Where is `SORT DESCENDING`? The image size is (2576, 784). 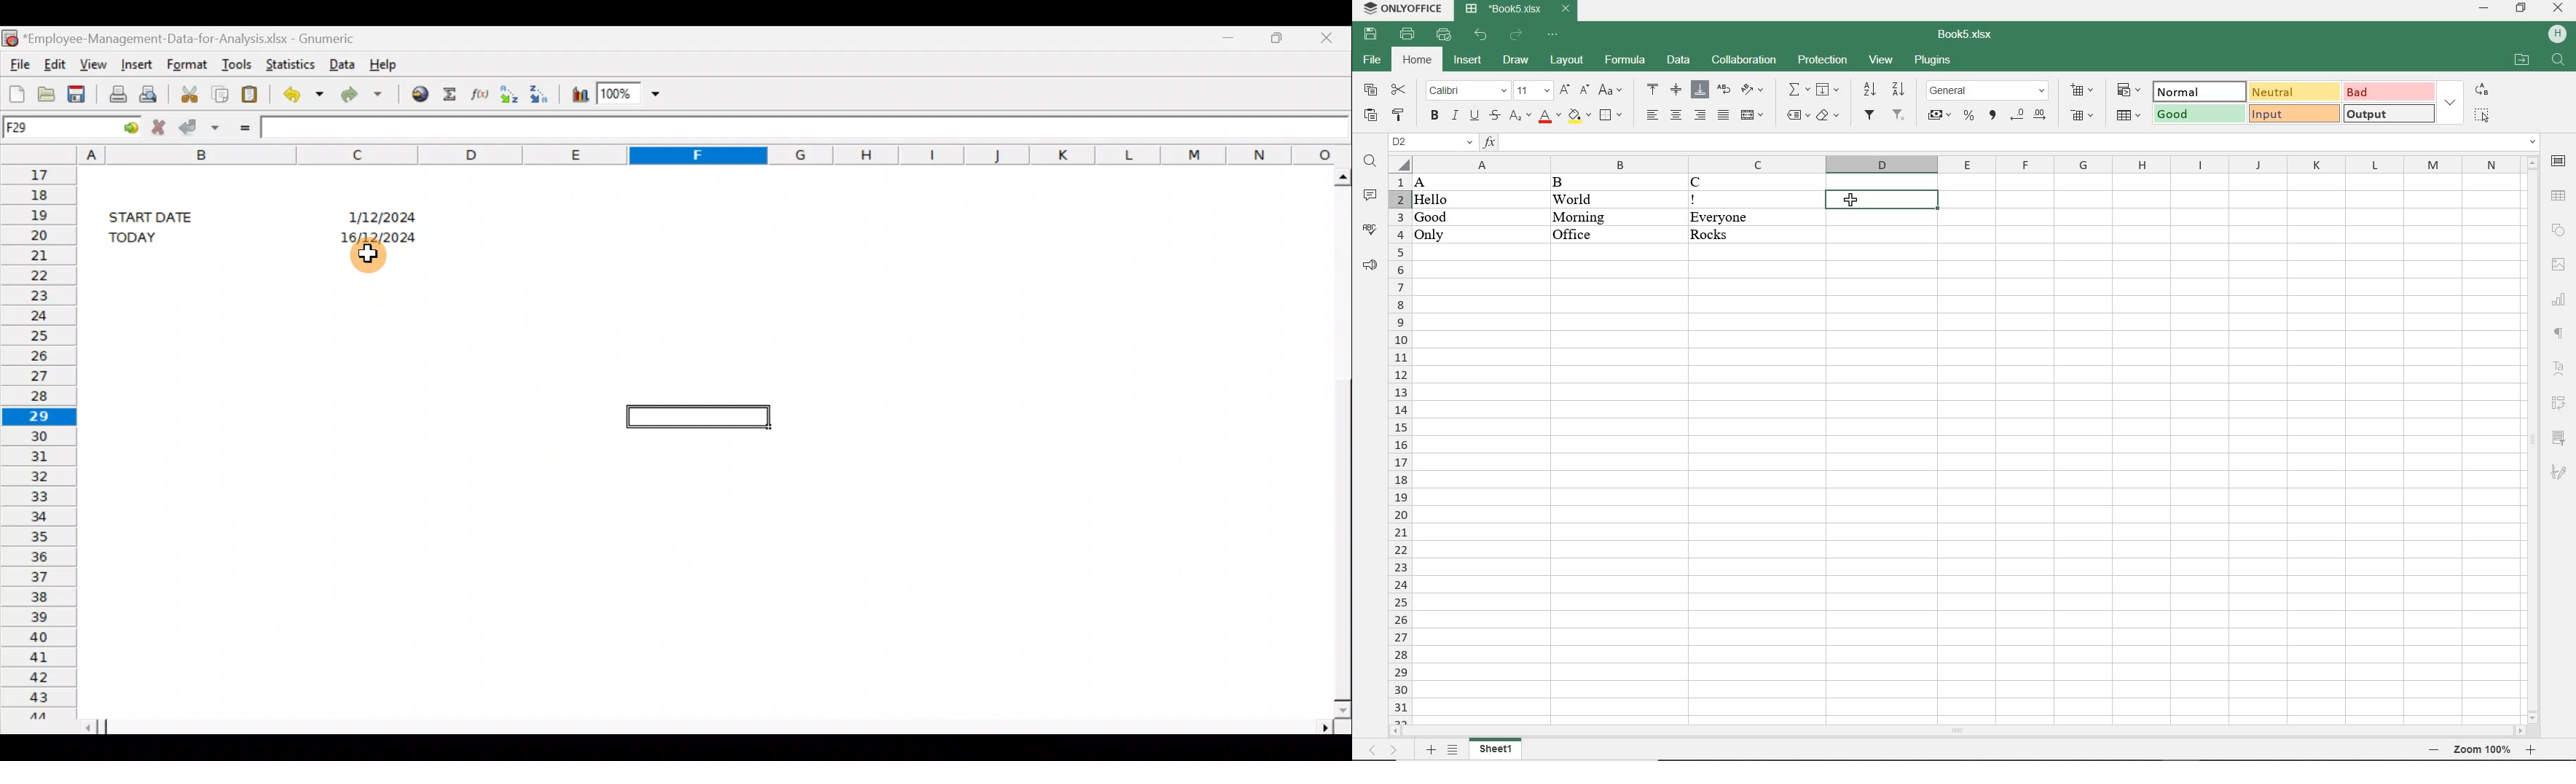 SORT DESCENDING is located at coordinates (1899, 89).